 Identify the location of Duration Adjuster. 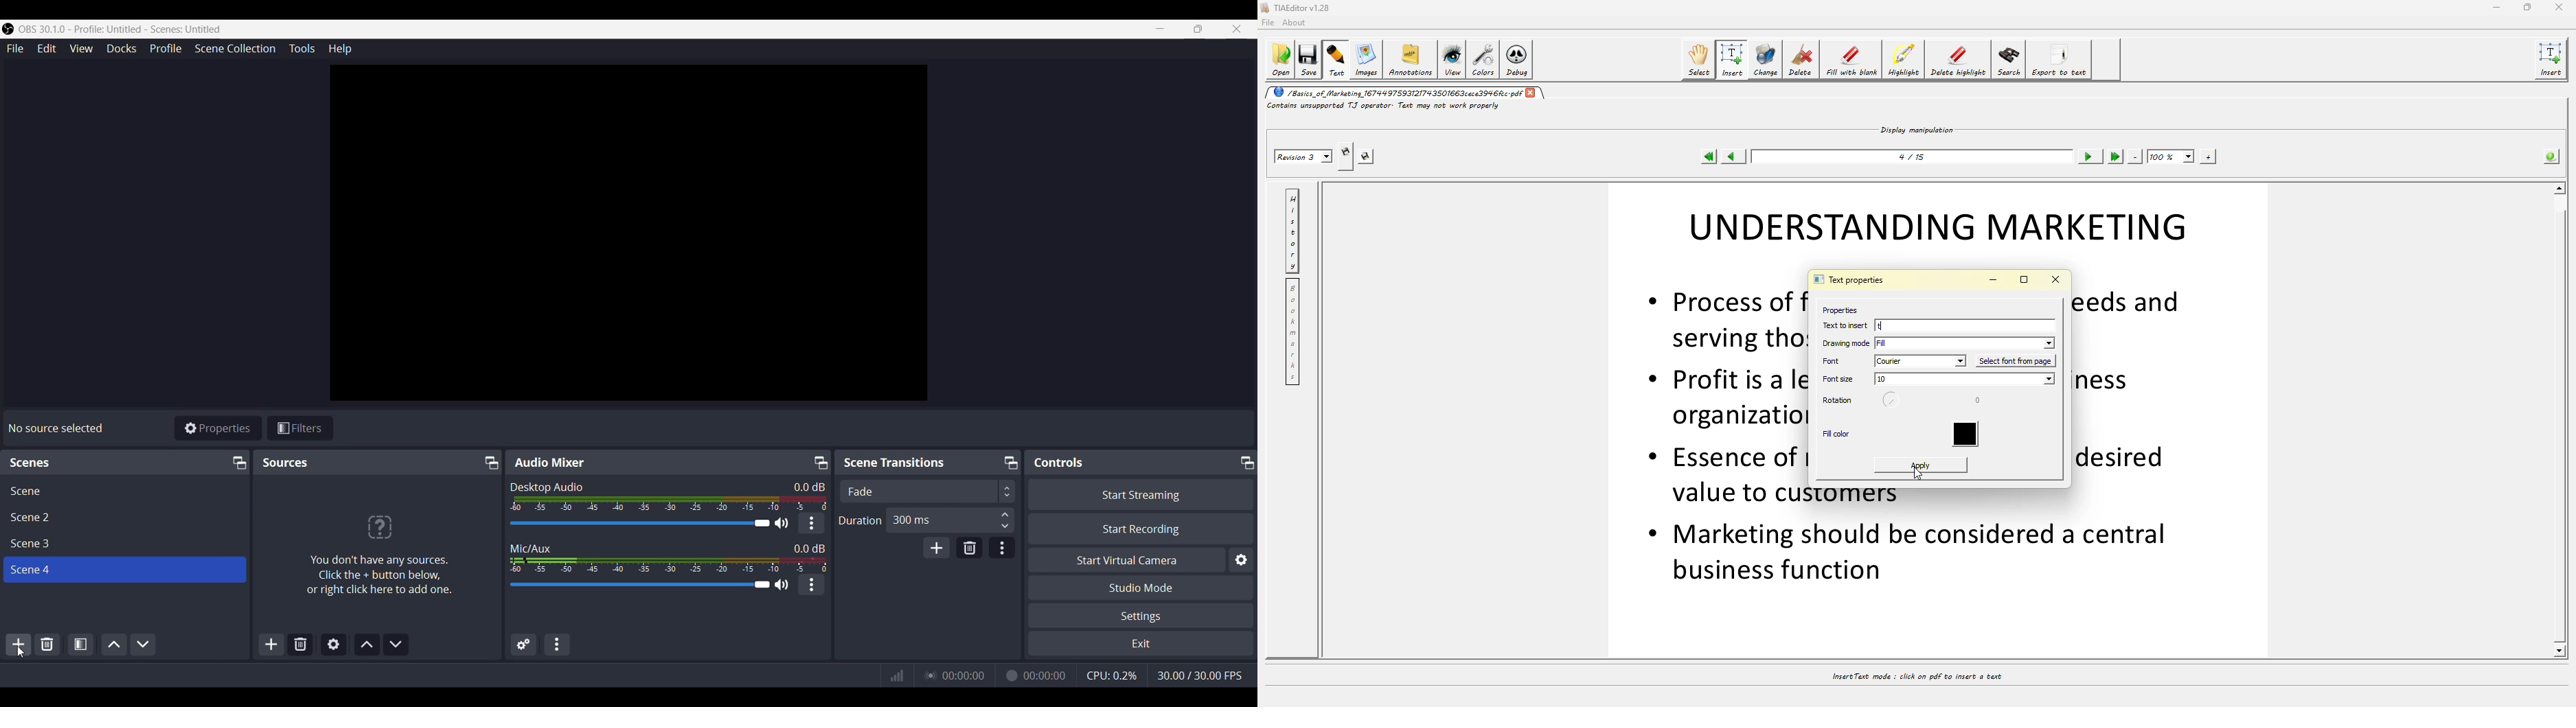
(859, 520).